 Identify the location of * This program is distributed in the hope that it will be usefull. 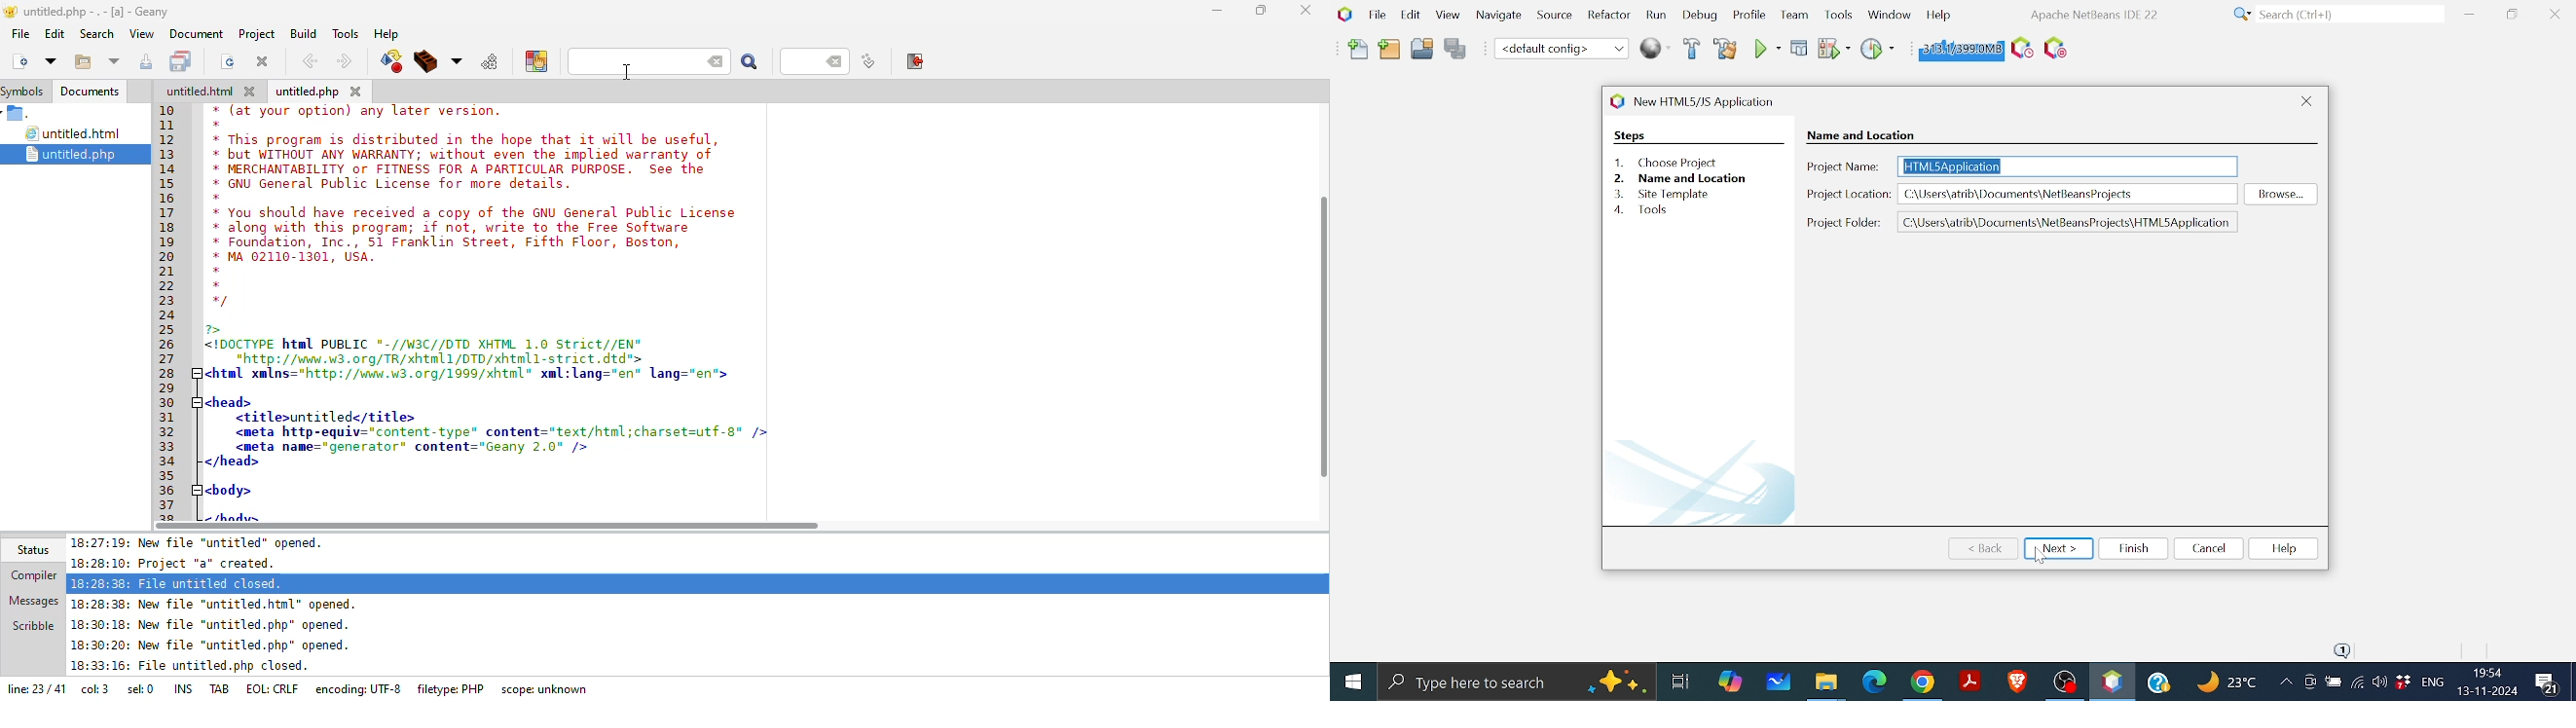
(463, 139).